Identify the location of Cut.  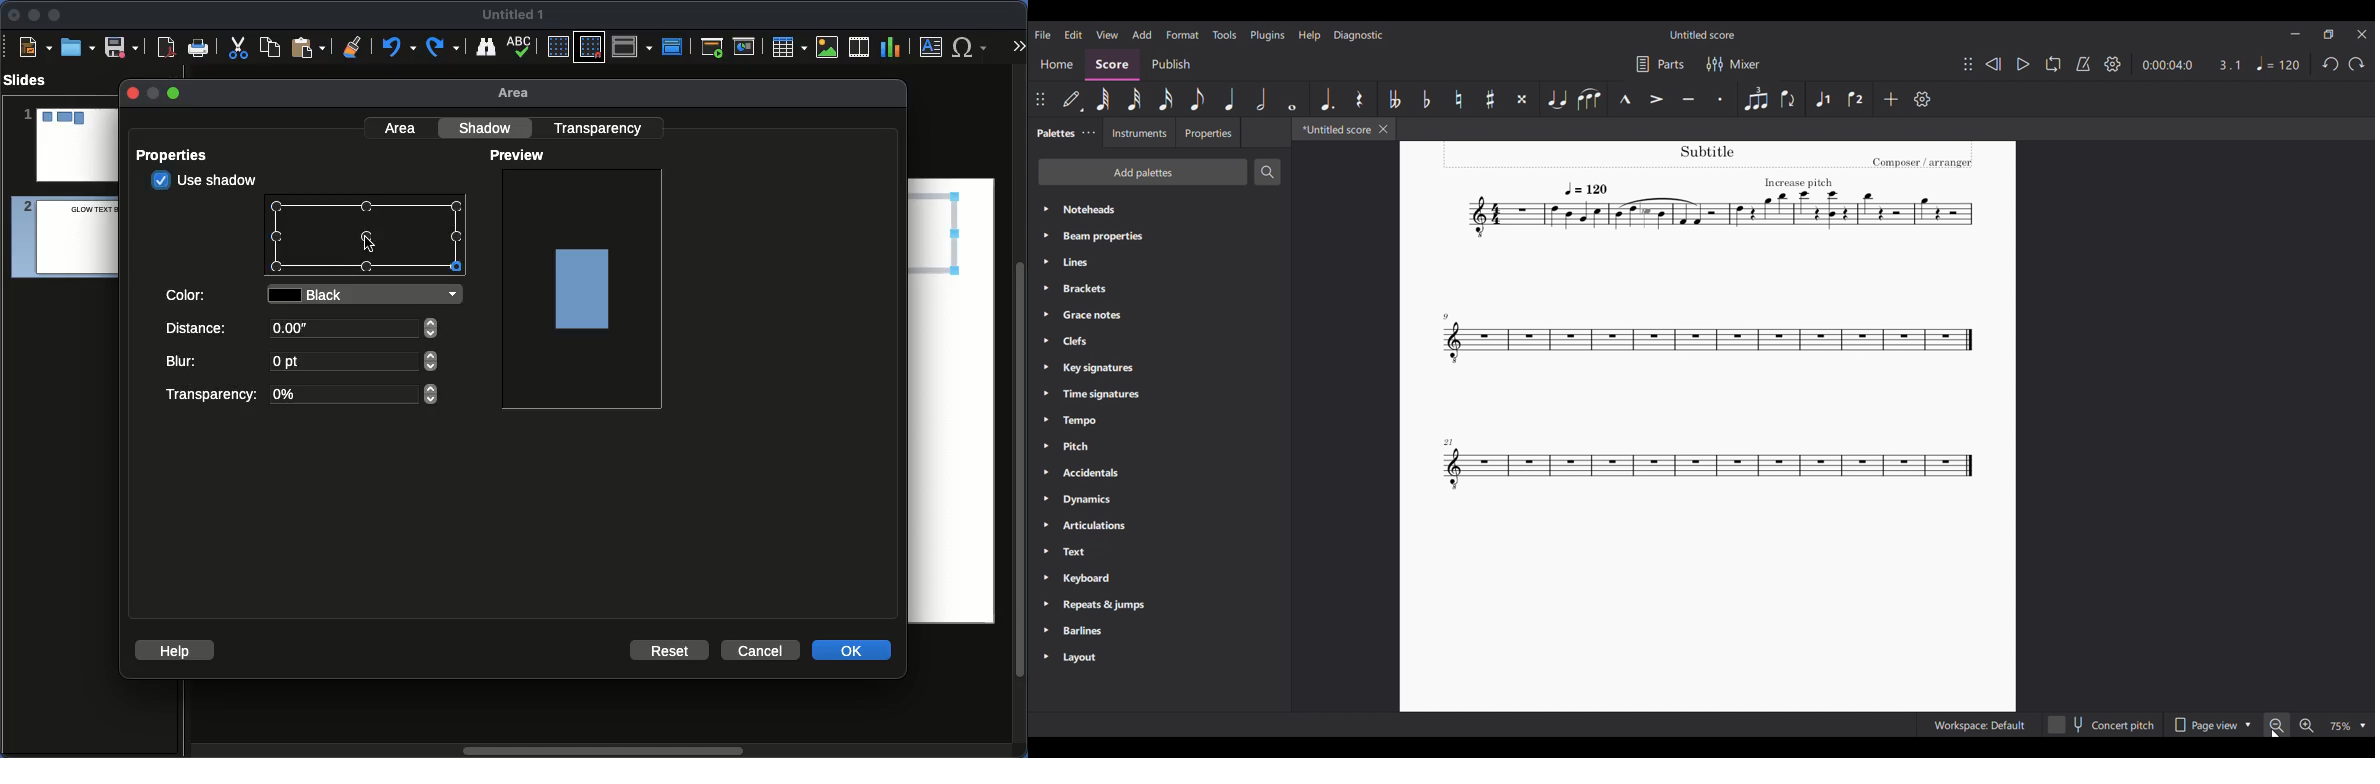
(238, 47).